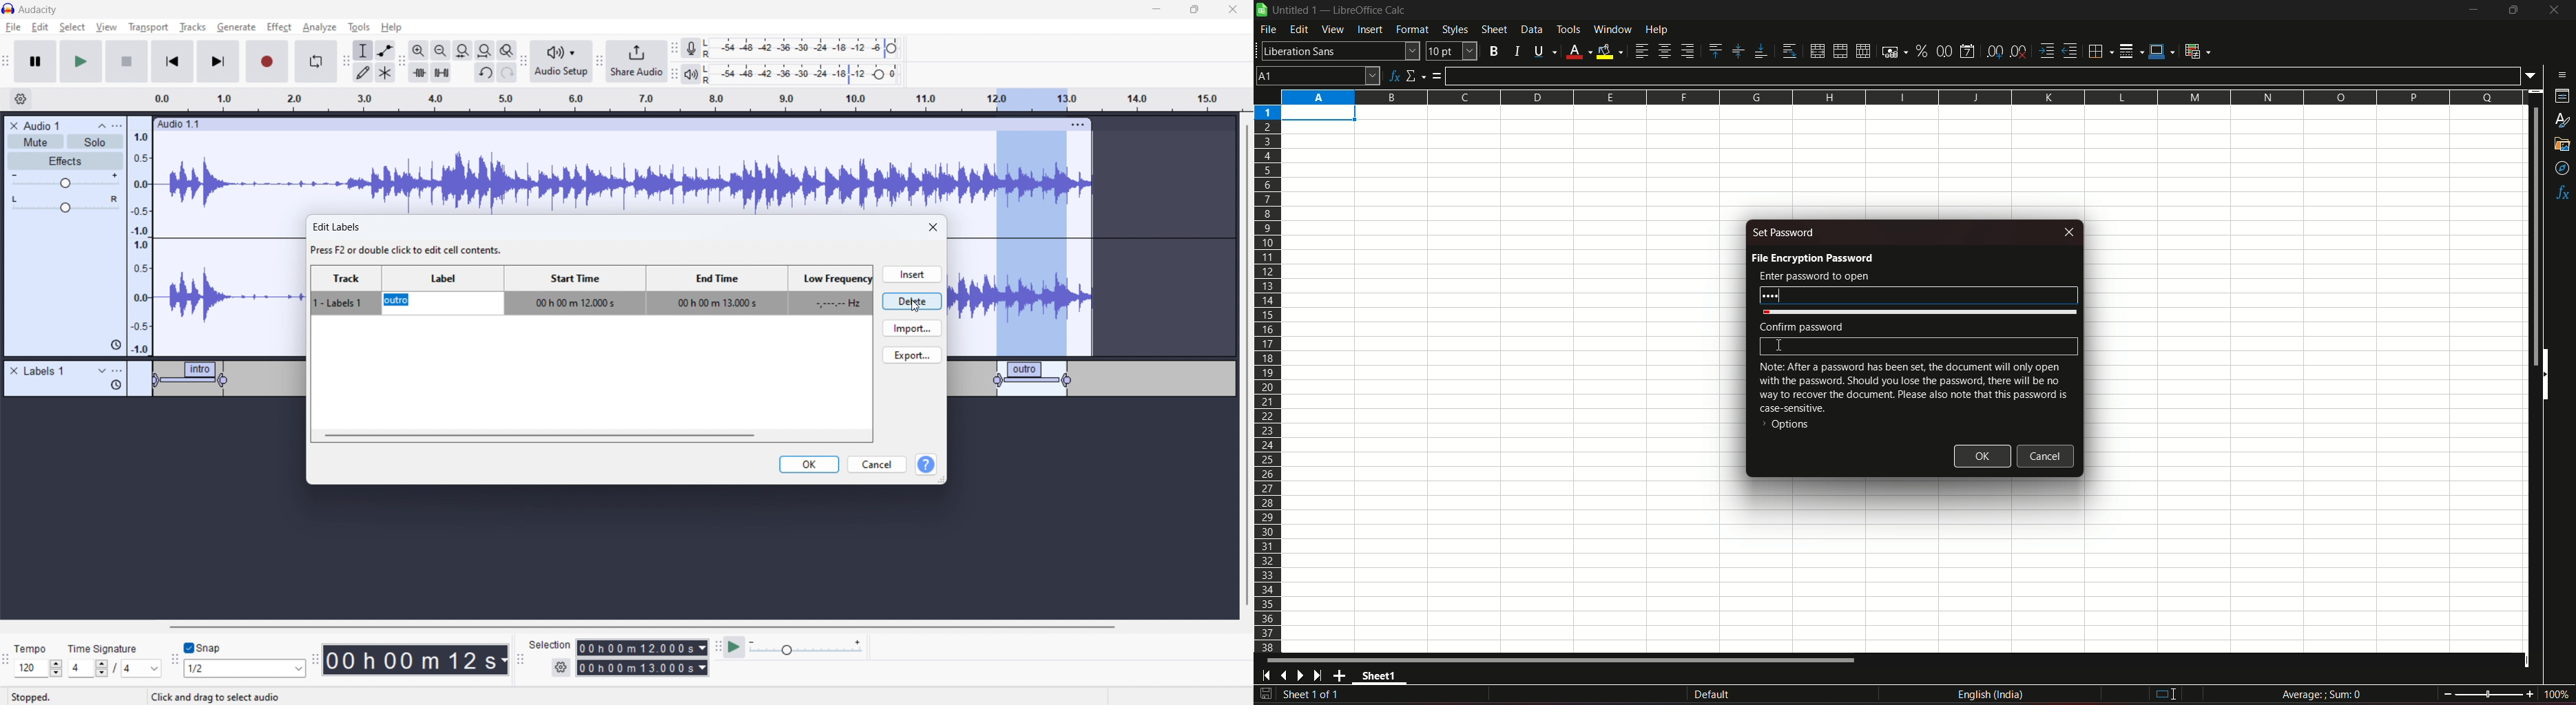  Describe the element at coordinates (1569, 29) in the screenshot. I see `tools` at that location.